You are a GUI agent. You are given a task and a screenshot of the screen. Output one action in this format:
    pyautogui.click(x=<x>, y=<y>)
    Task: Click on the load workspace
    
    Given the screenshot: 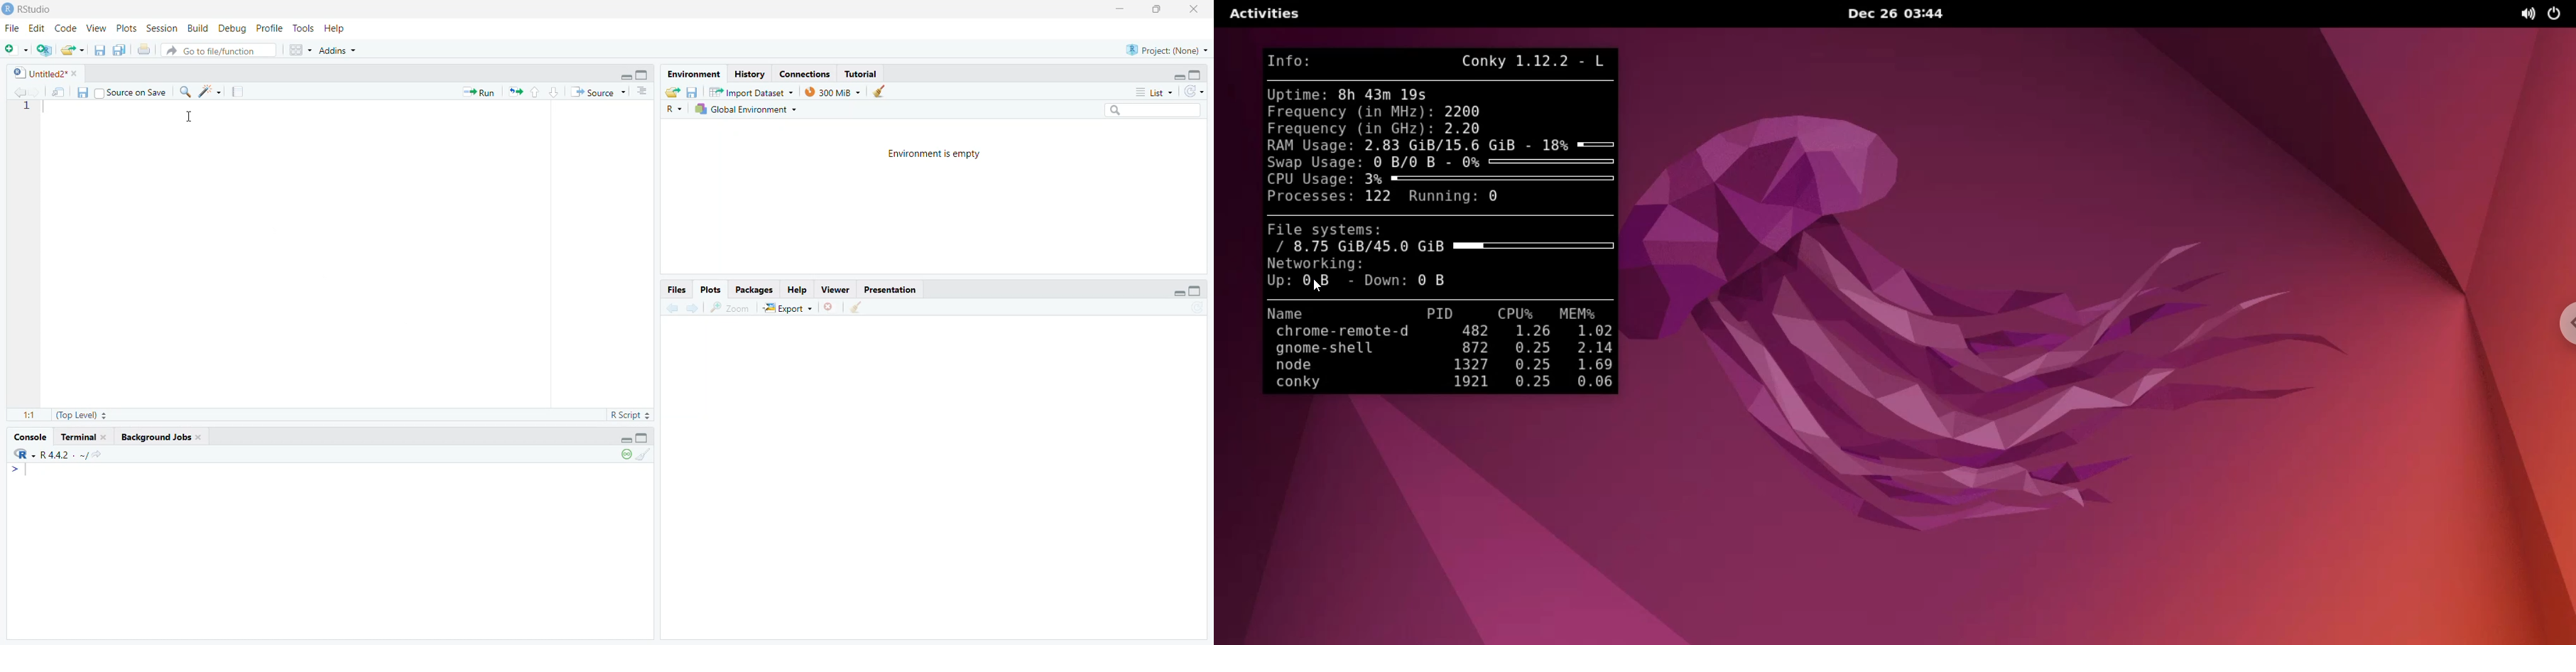 What is the action you would take?
    pyautogui.click(x=673, y=92)
    